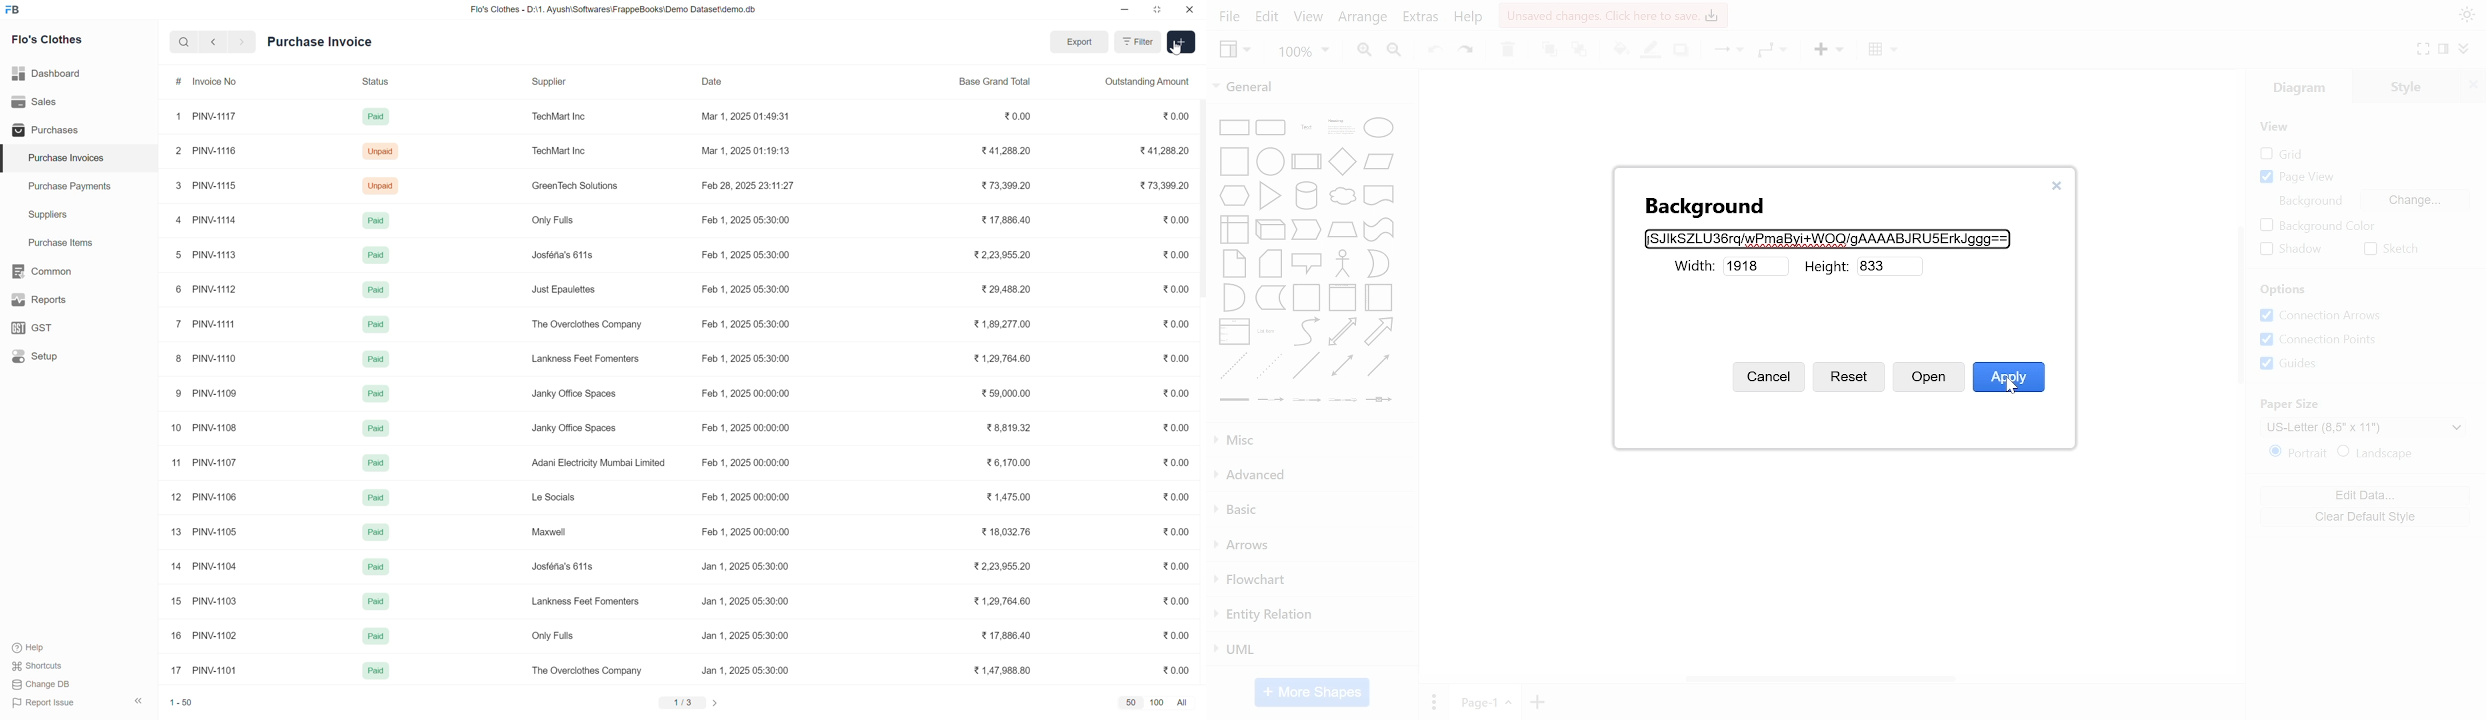  Describe the element at coordinates (1308, 582) in the screenshot. I see `flowchart` at that location.